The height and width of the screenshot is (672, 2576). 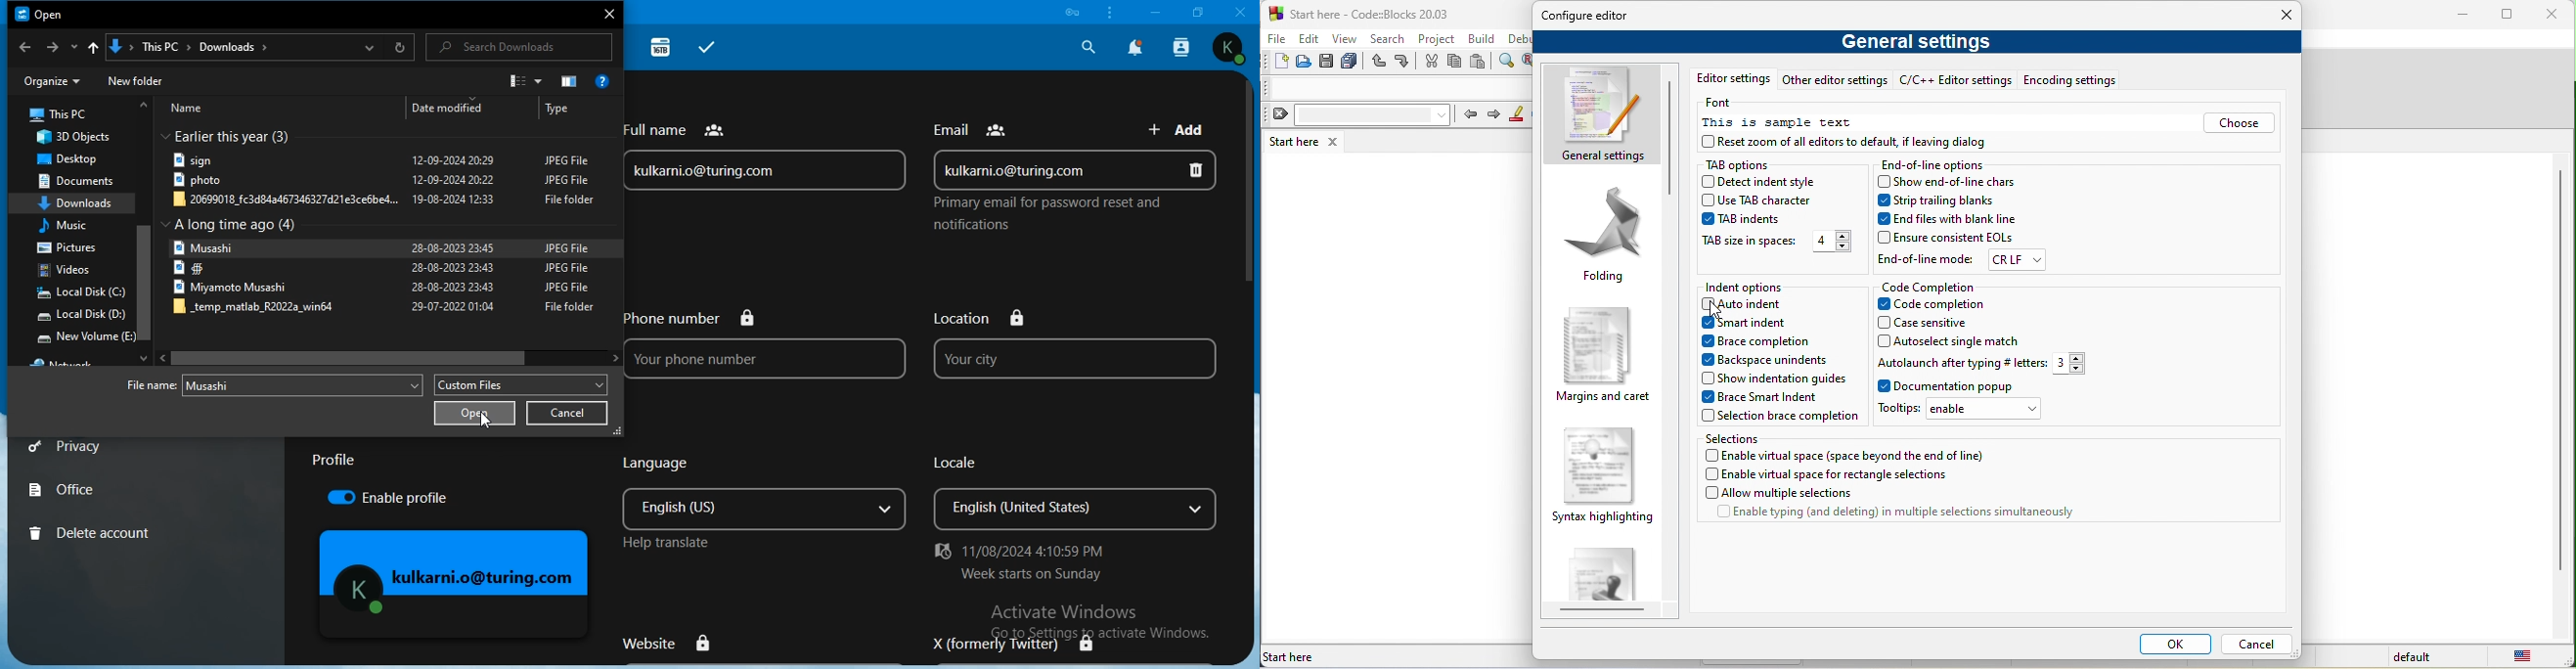 I want to click on file, so click(x=387, y=309).